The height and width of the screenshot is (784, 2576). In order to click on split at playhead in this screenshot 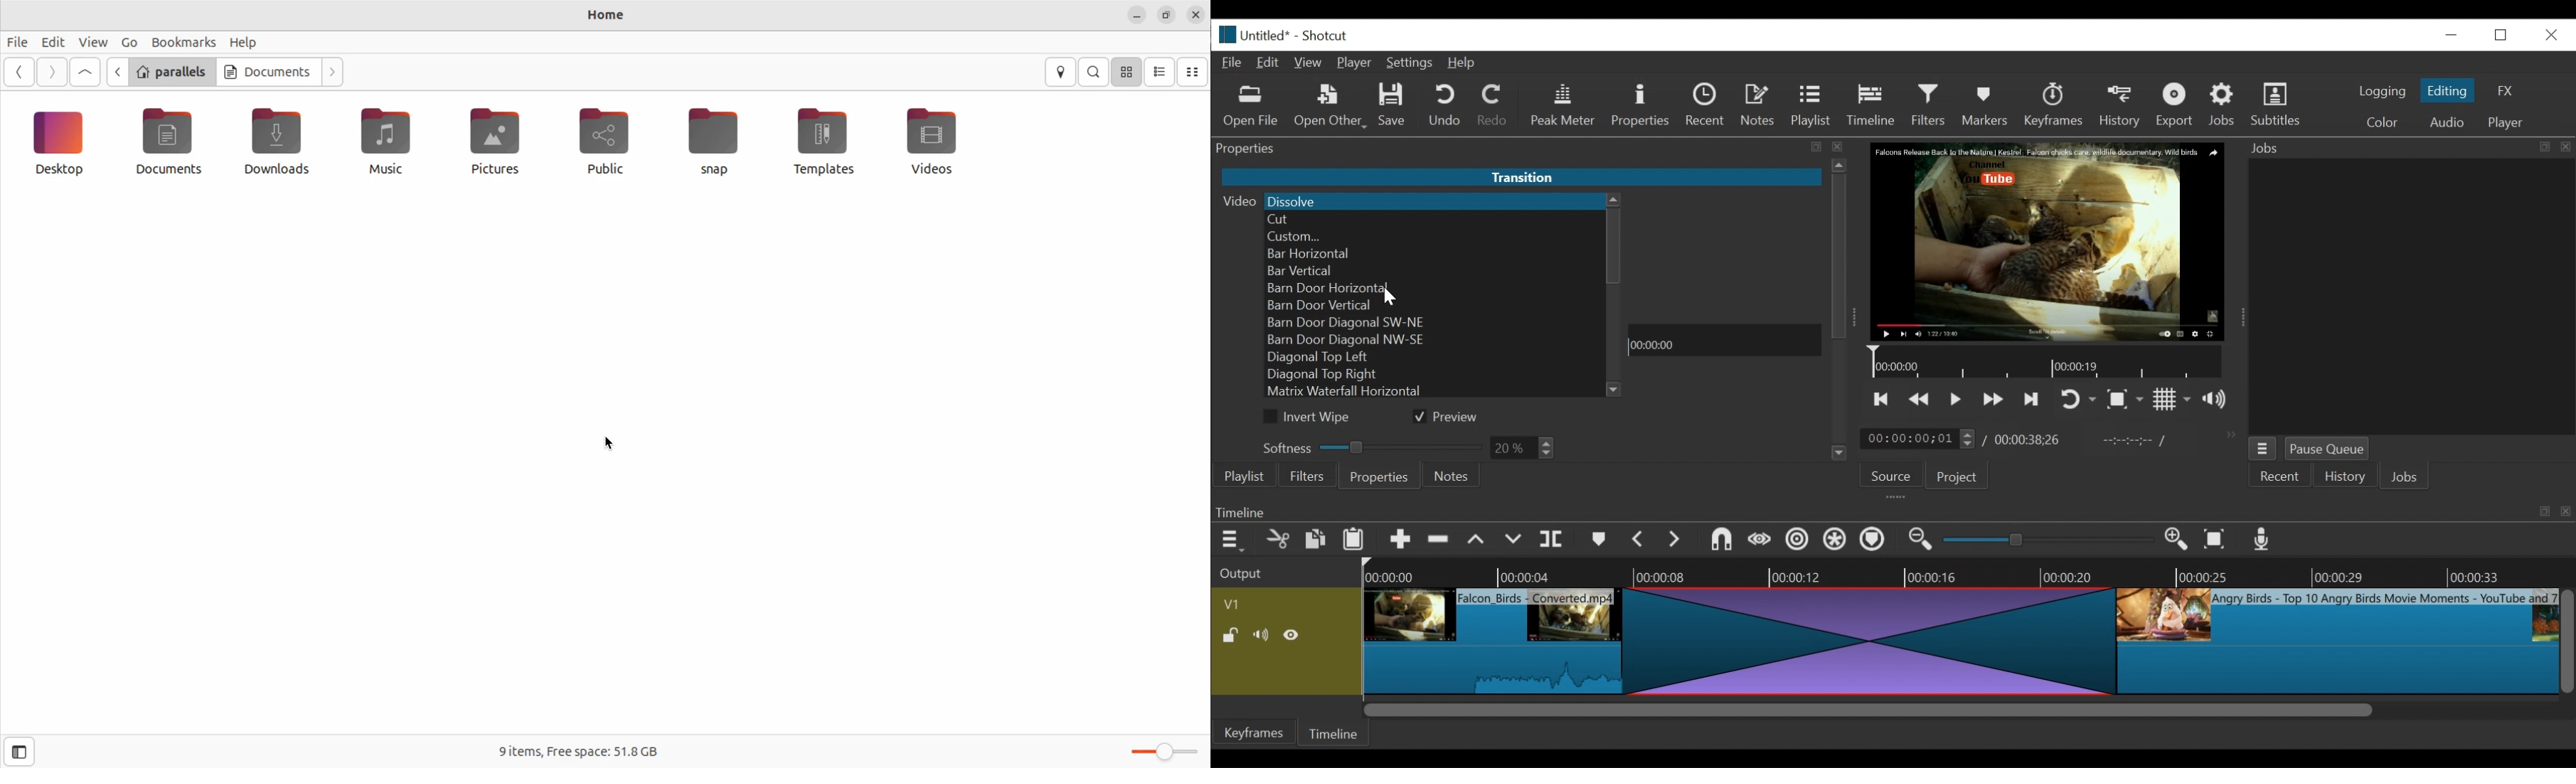, I will do `click(1553, 540)`.